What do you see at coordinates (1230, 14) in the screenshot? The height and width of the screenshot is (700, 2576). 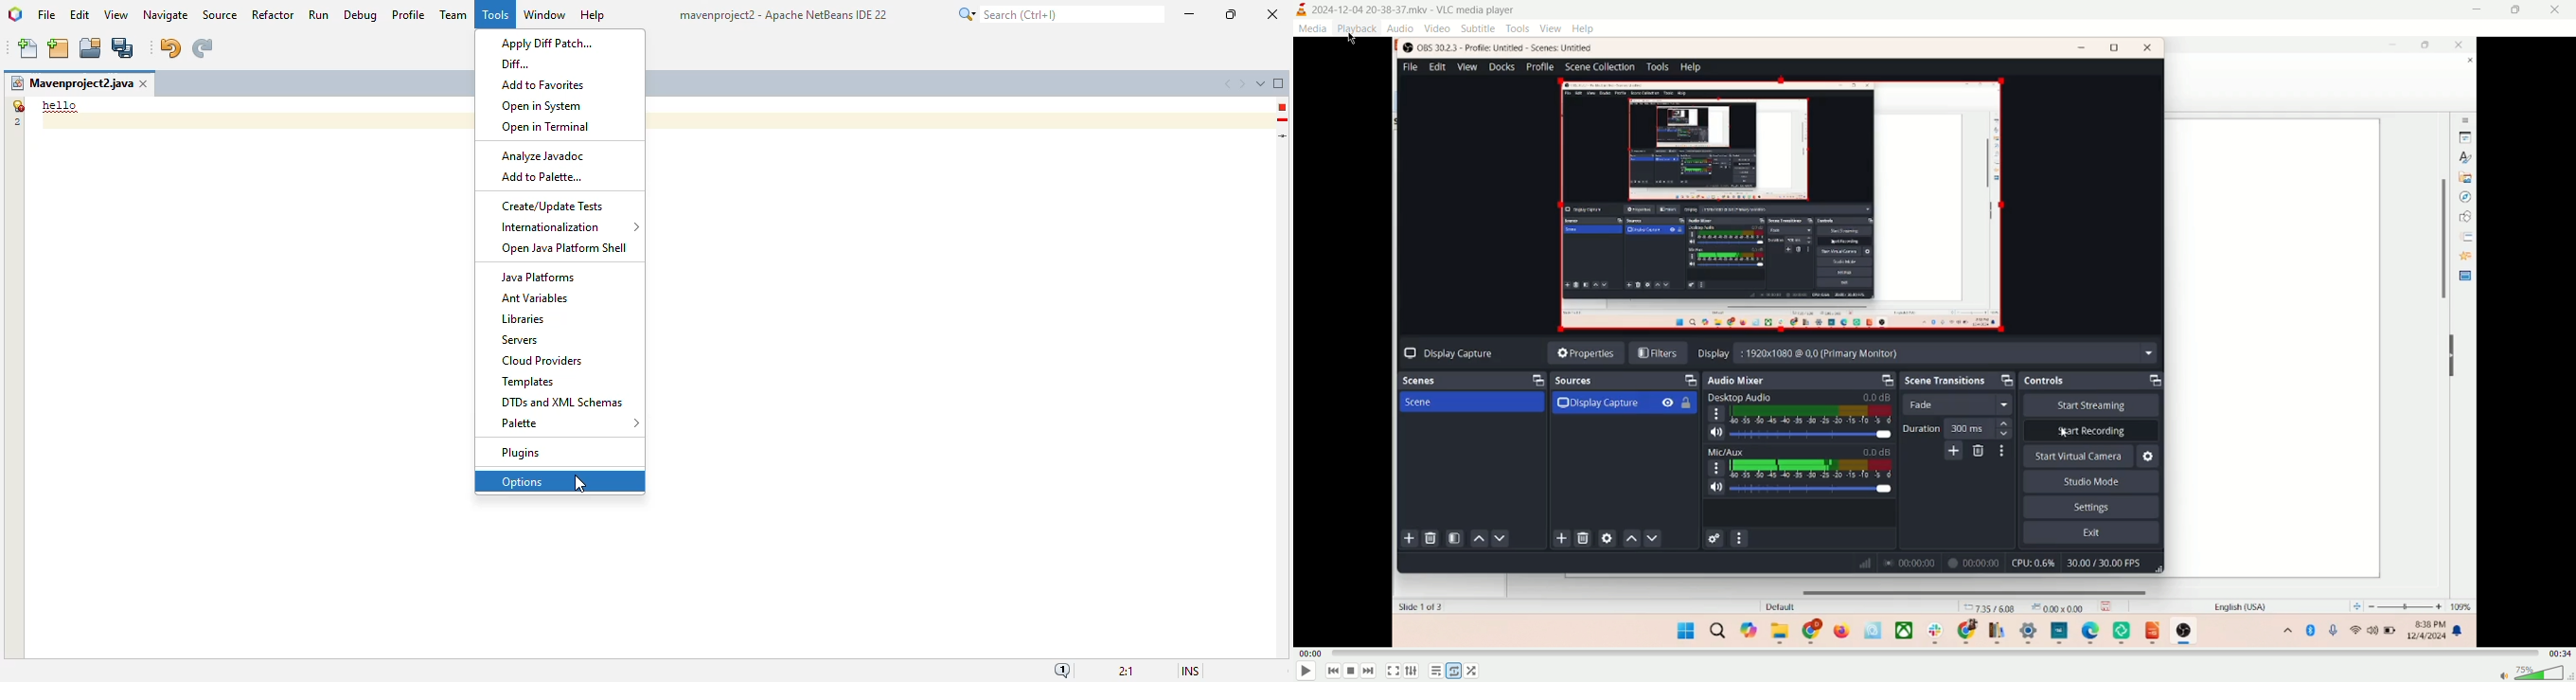 I see `maximize` at bounding box center [1230, 14].